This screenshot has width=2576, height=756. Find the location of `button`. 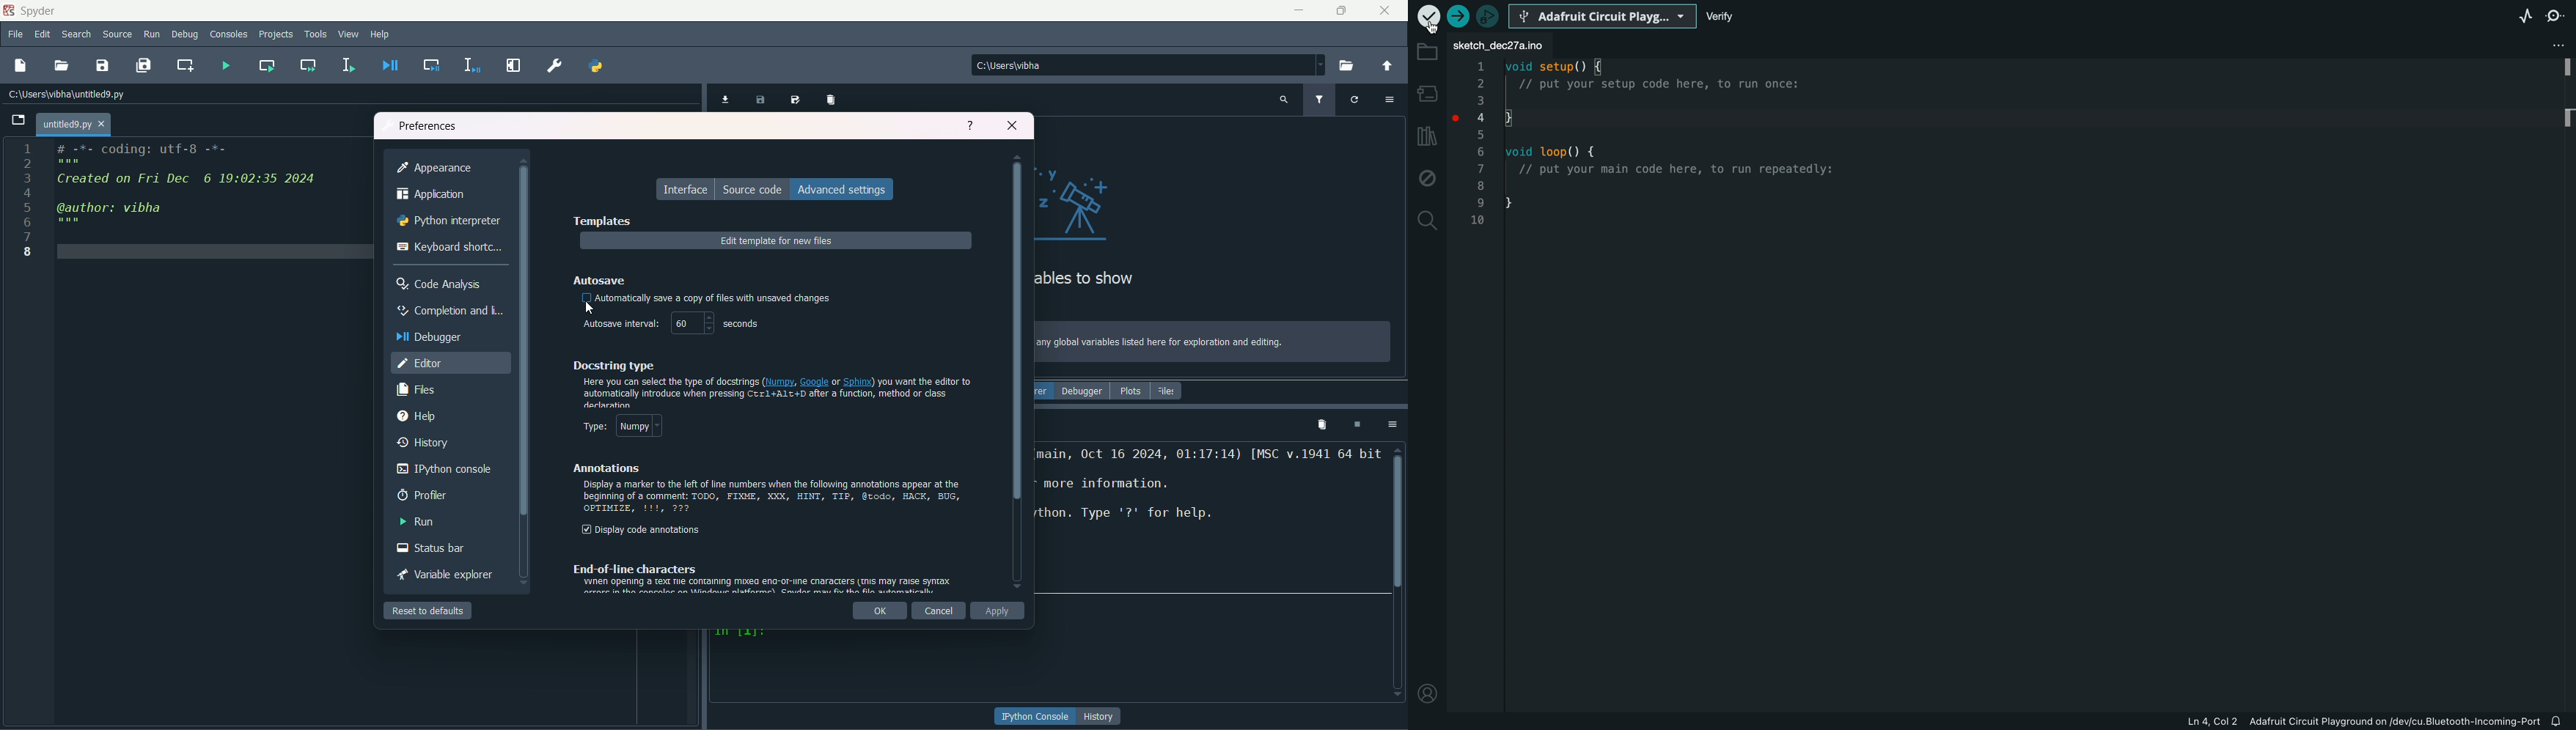

button is located at coordinates (1035, 717).